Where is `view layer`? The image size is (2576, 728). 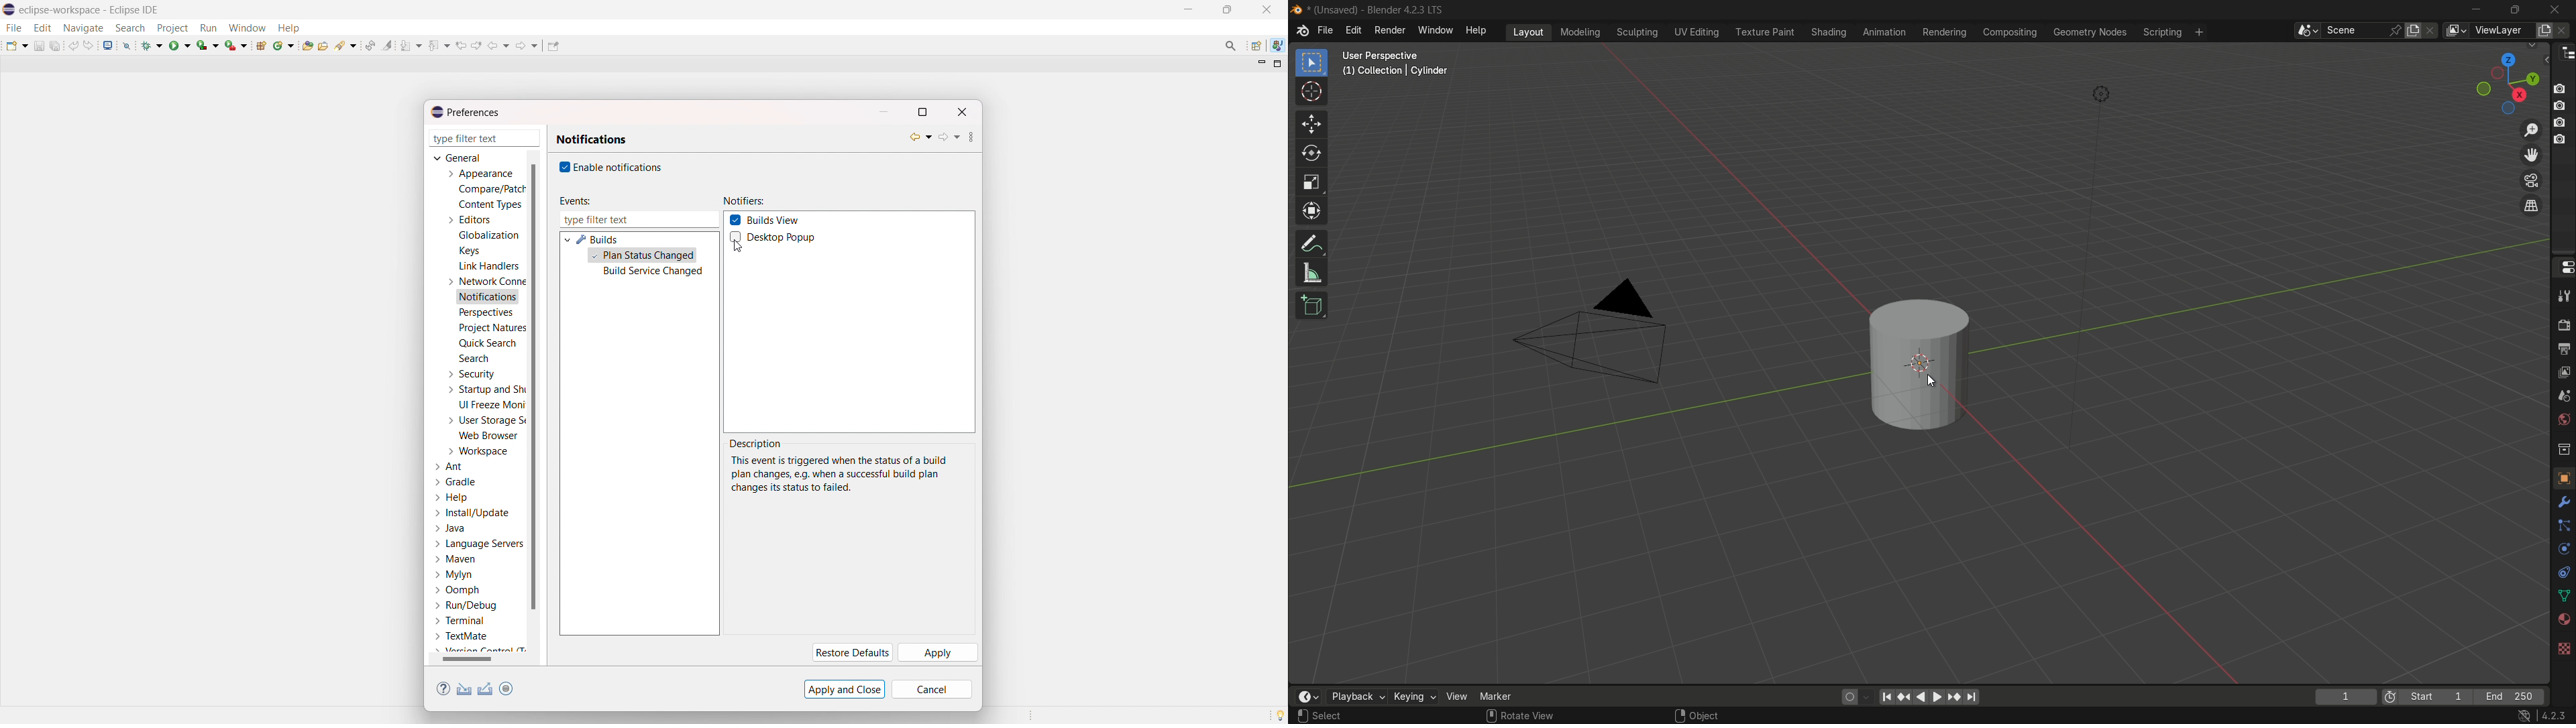 view layer is located at coordinates (2563, 373).